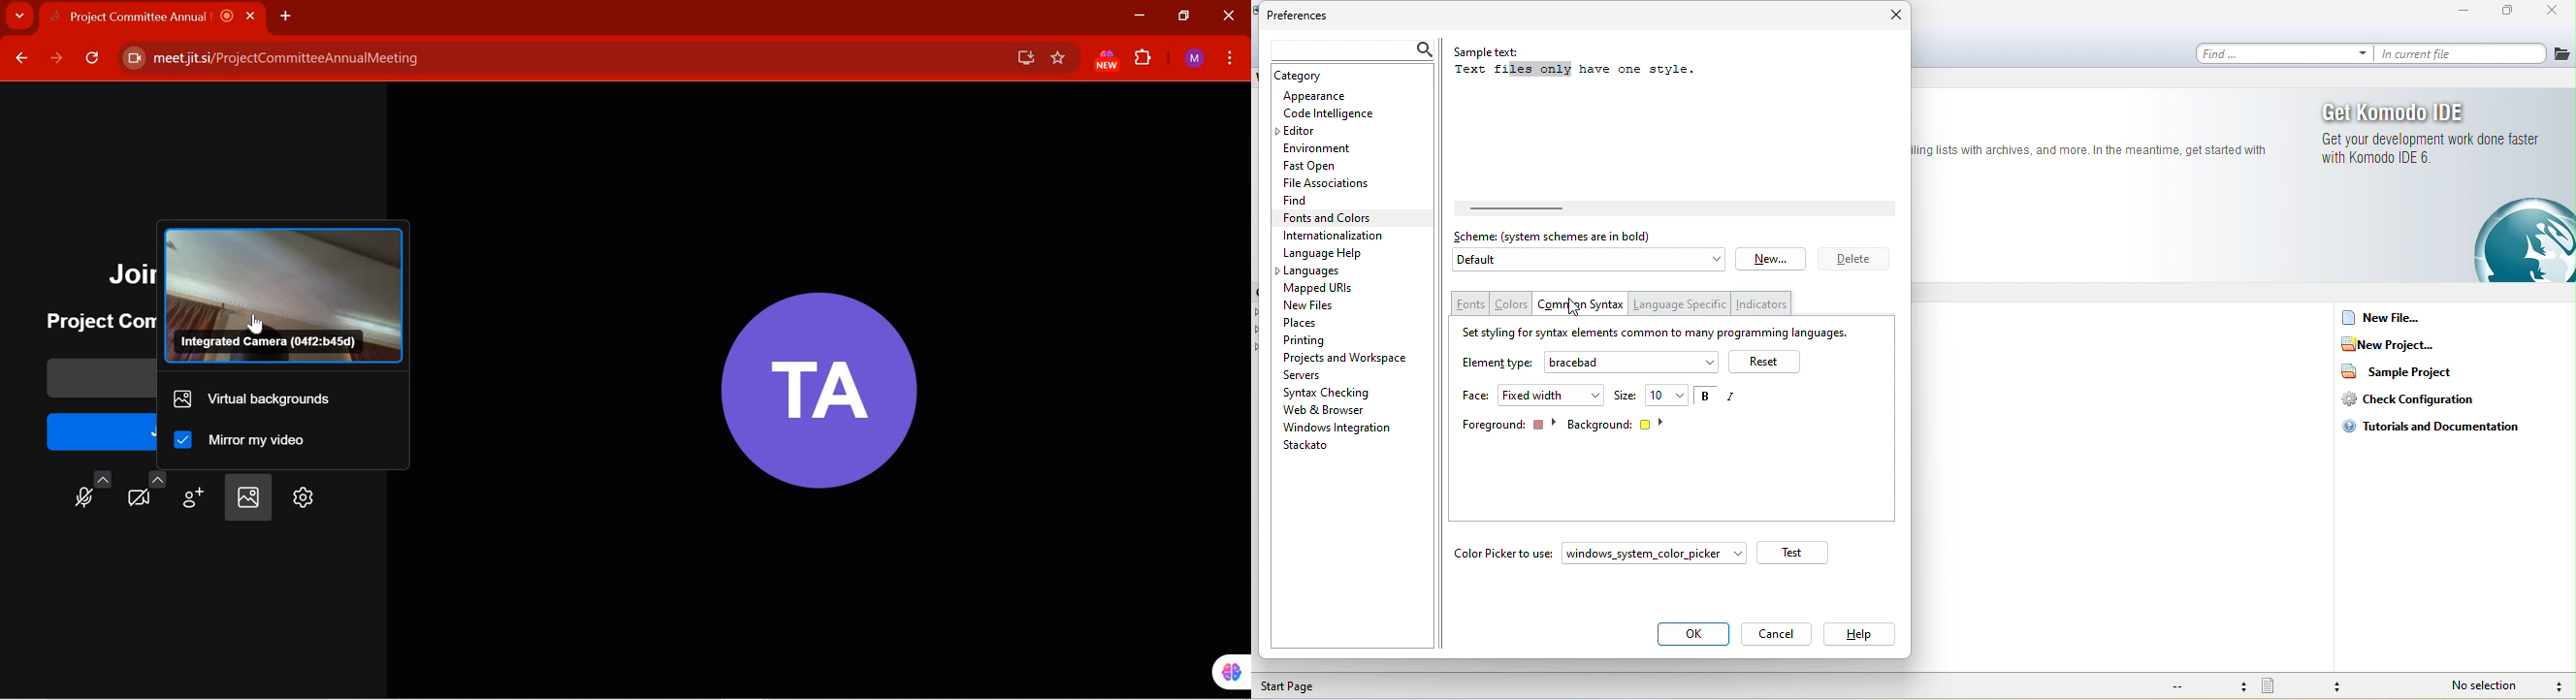  I want to click on meet jitsi/ProjectCommitteeAnnualMeeting, so click(556, 59).